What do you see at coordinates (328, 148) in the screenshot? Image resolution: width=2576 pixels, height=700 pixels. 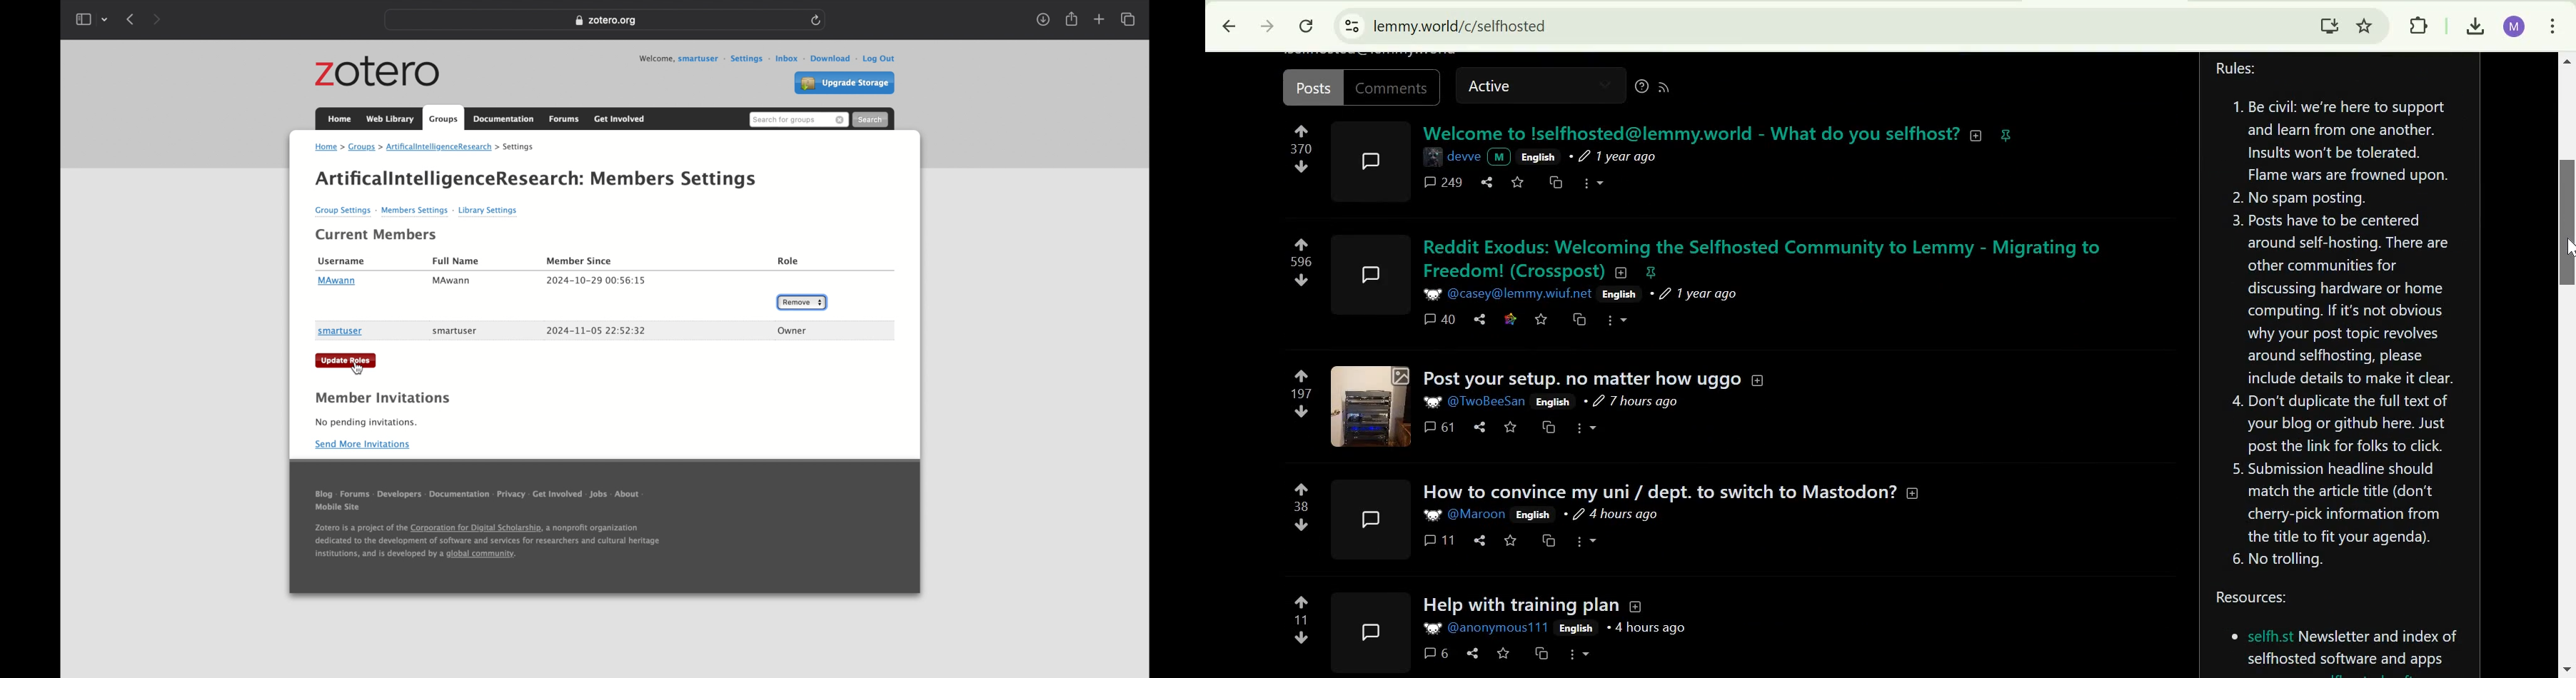 I see `home` at bounding box center [328, 148].